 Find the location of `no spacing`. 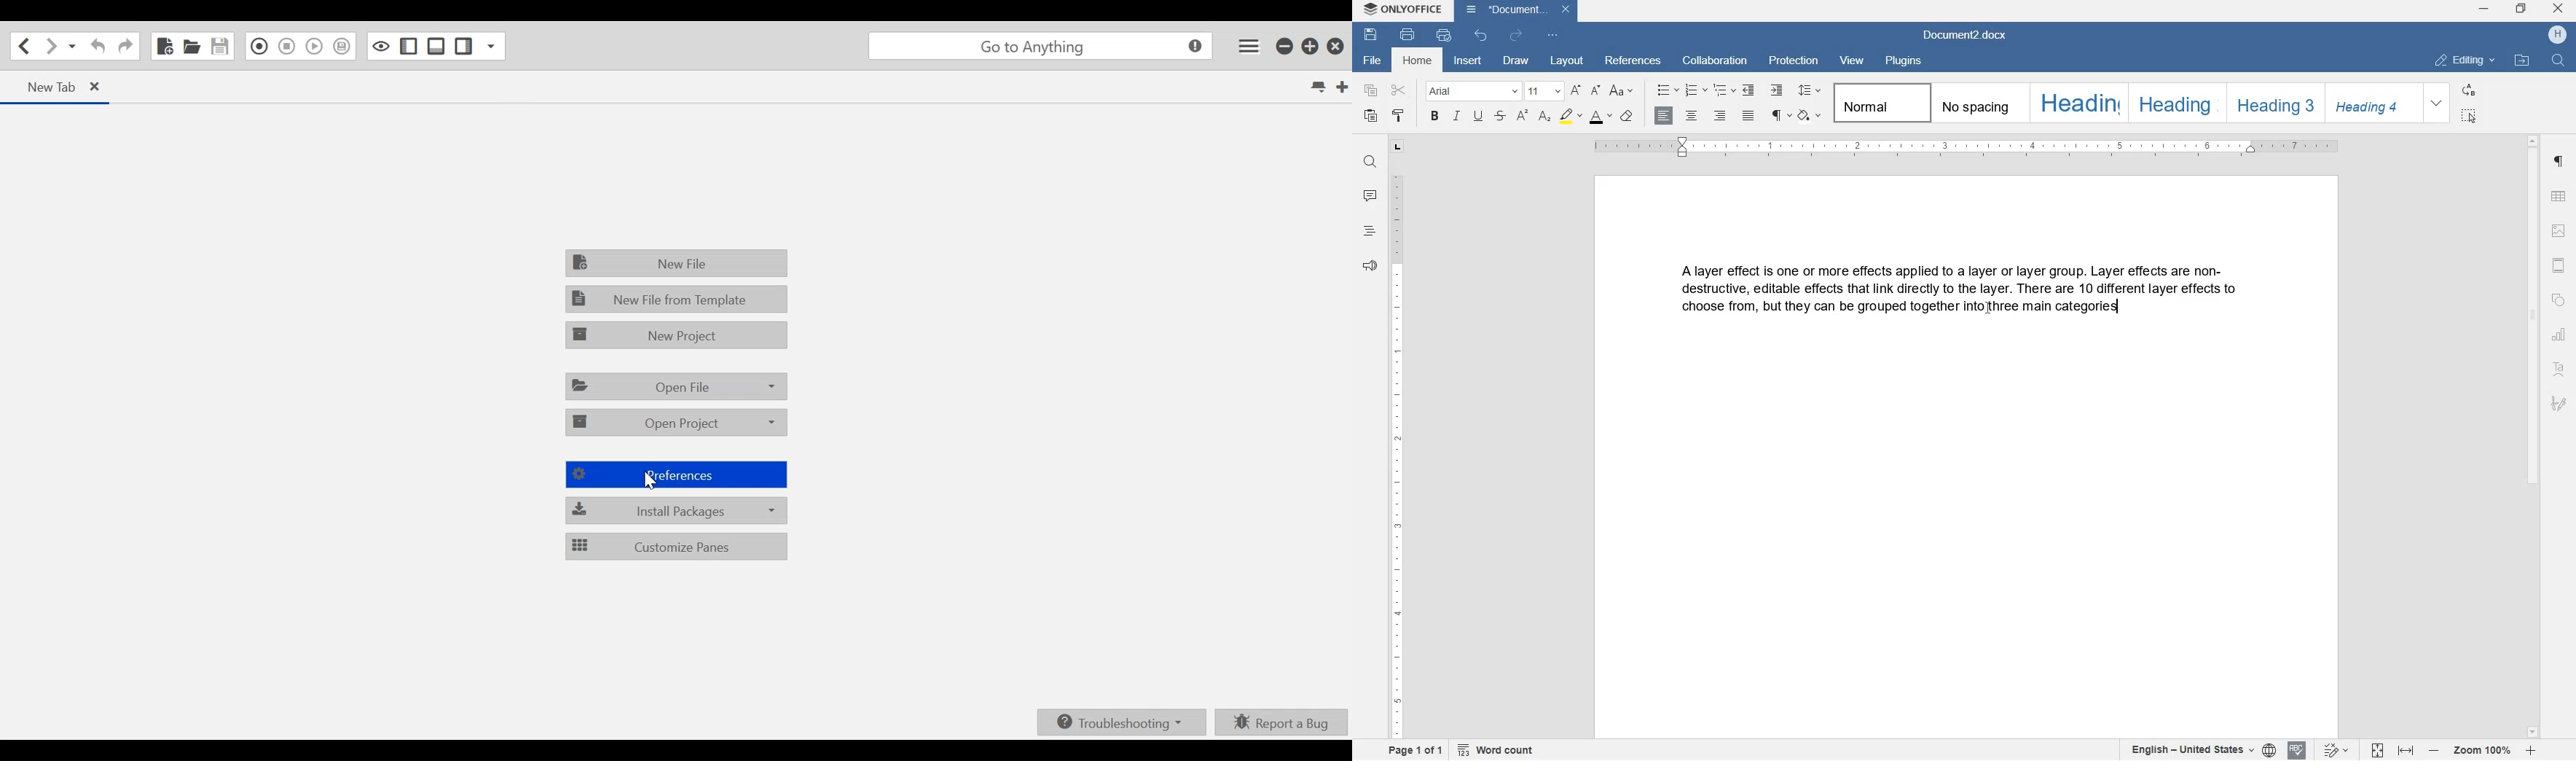

no spacing is located at coordinates (1977, 102).